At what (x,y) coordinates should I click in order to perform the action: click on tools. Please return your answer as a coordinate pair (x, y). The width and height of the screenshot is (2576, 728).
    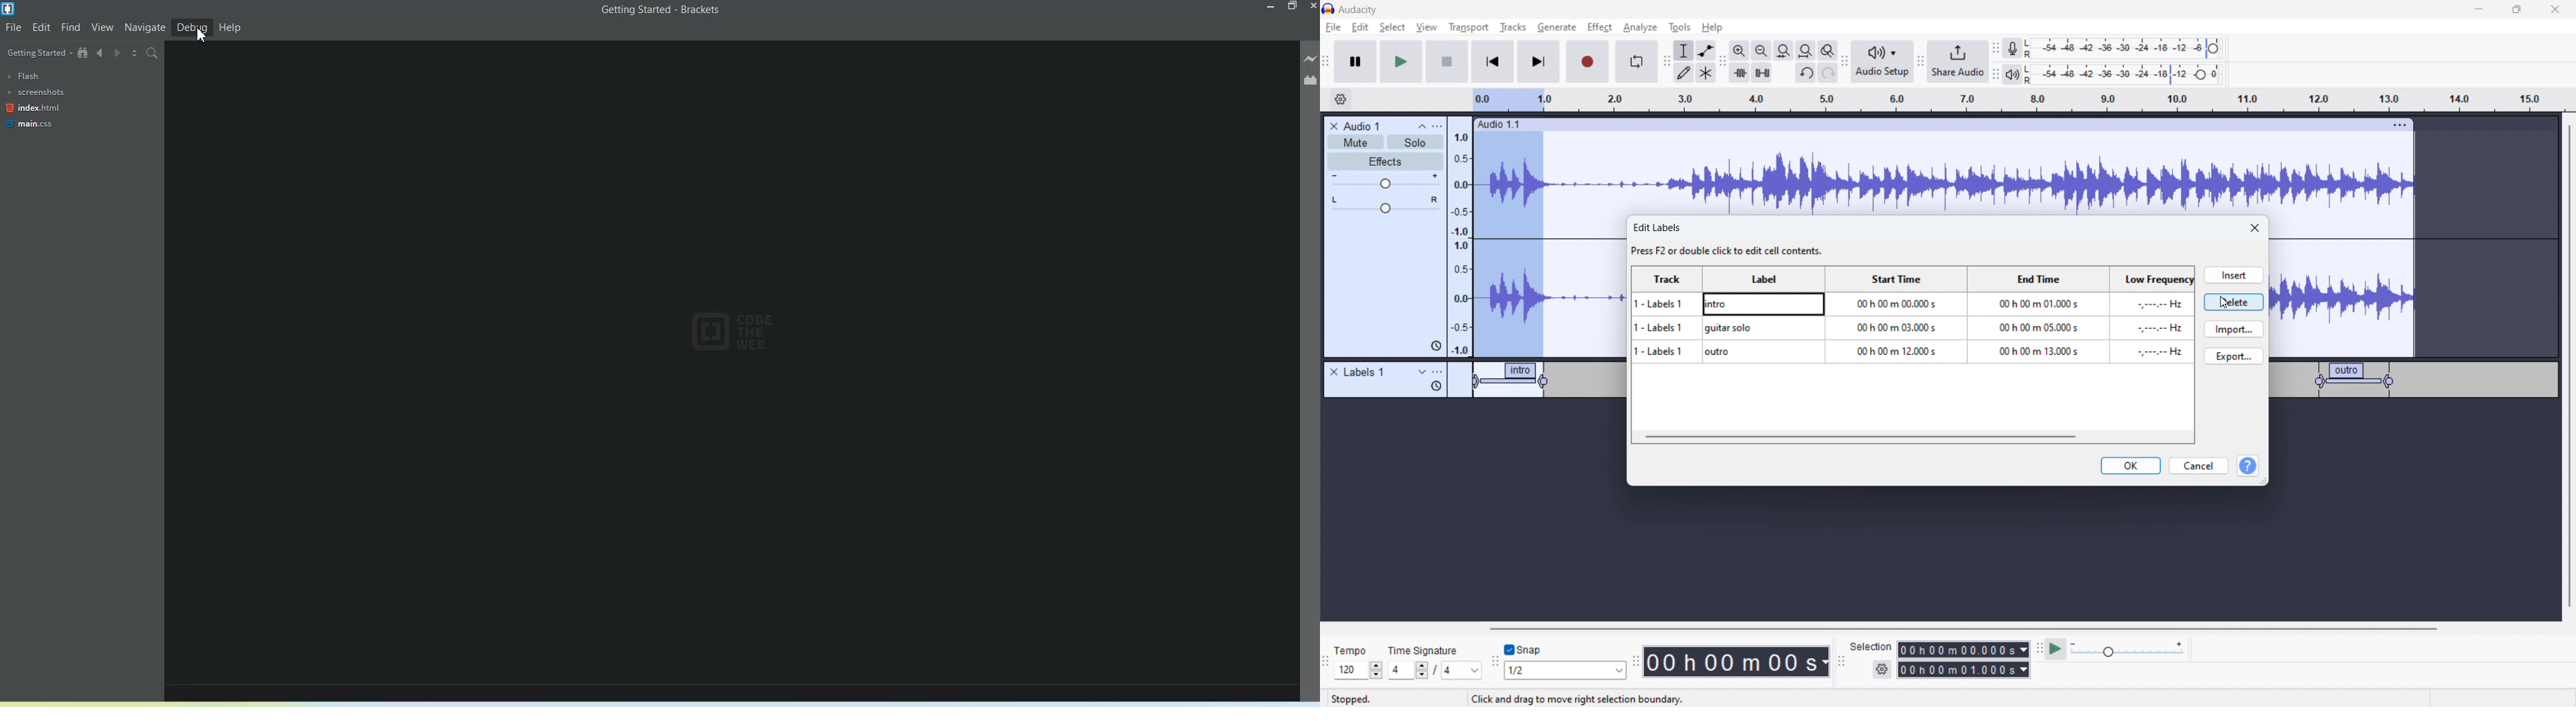
    Looking at the image, I should click on (1678, 27).